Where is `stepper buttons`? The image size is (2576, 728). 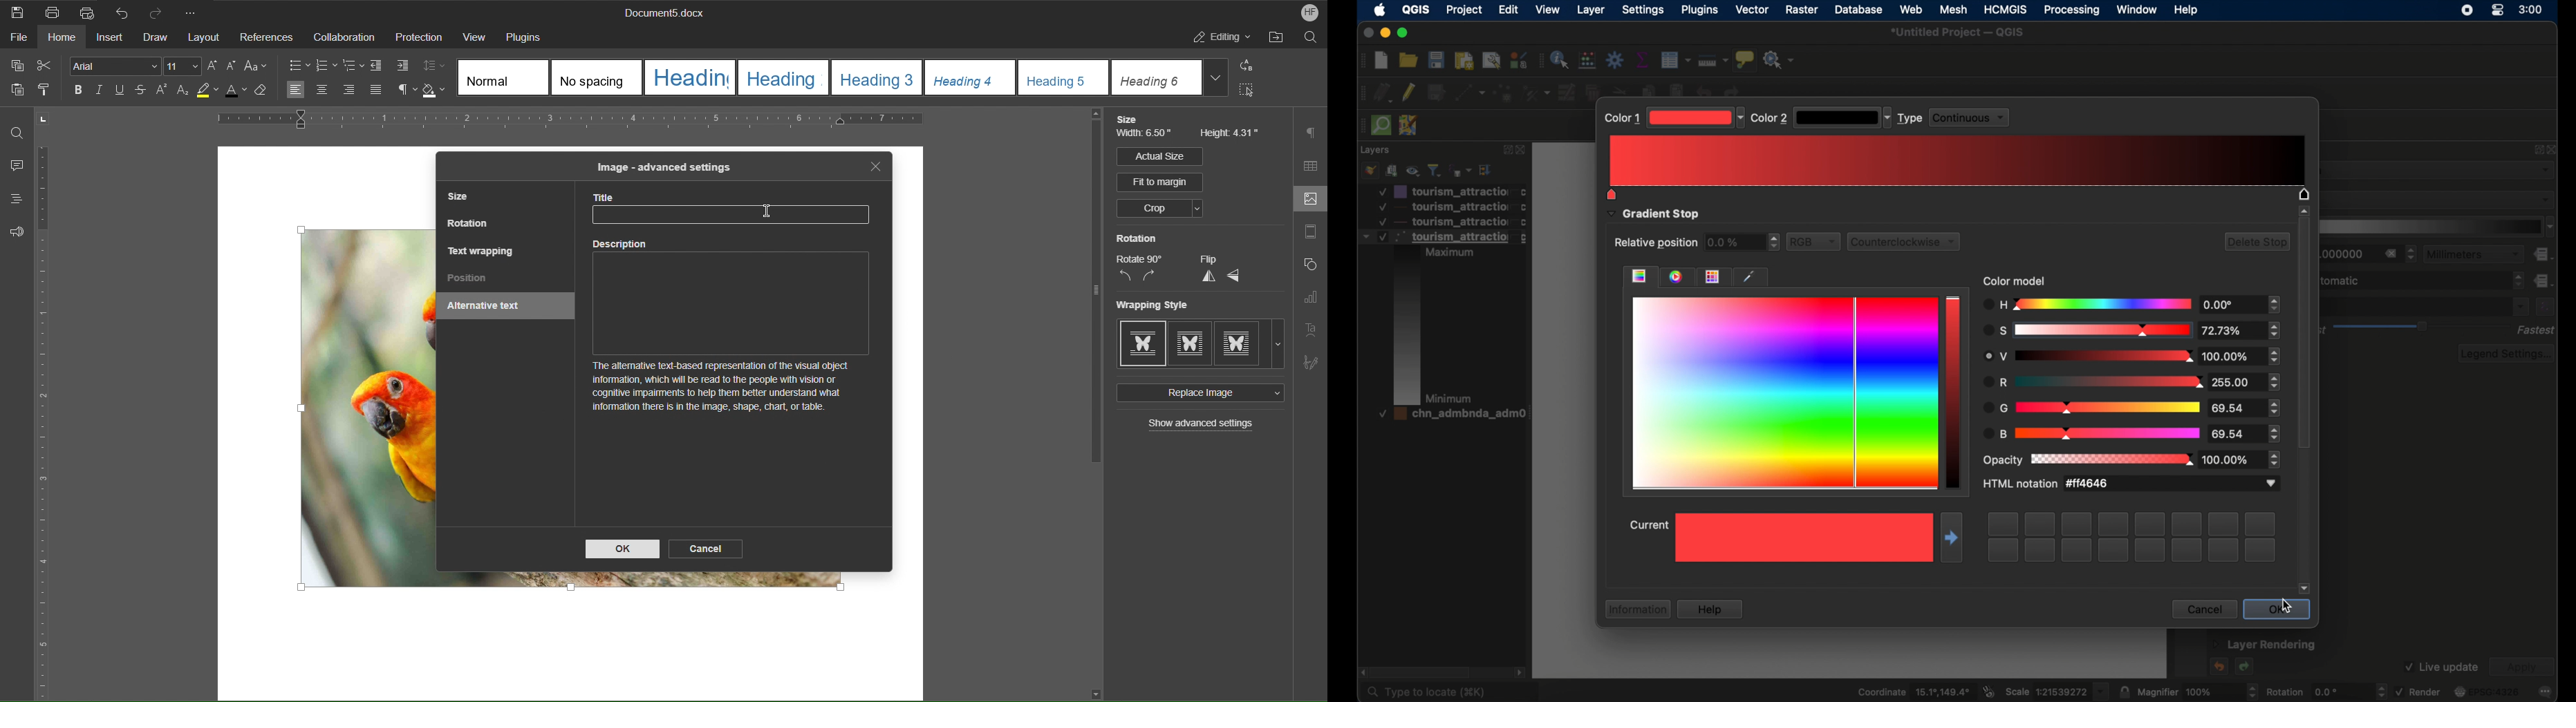 stepper buttons is located at coordinates (2244, 408).